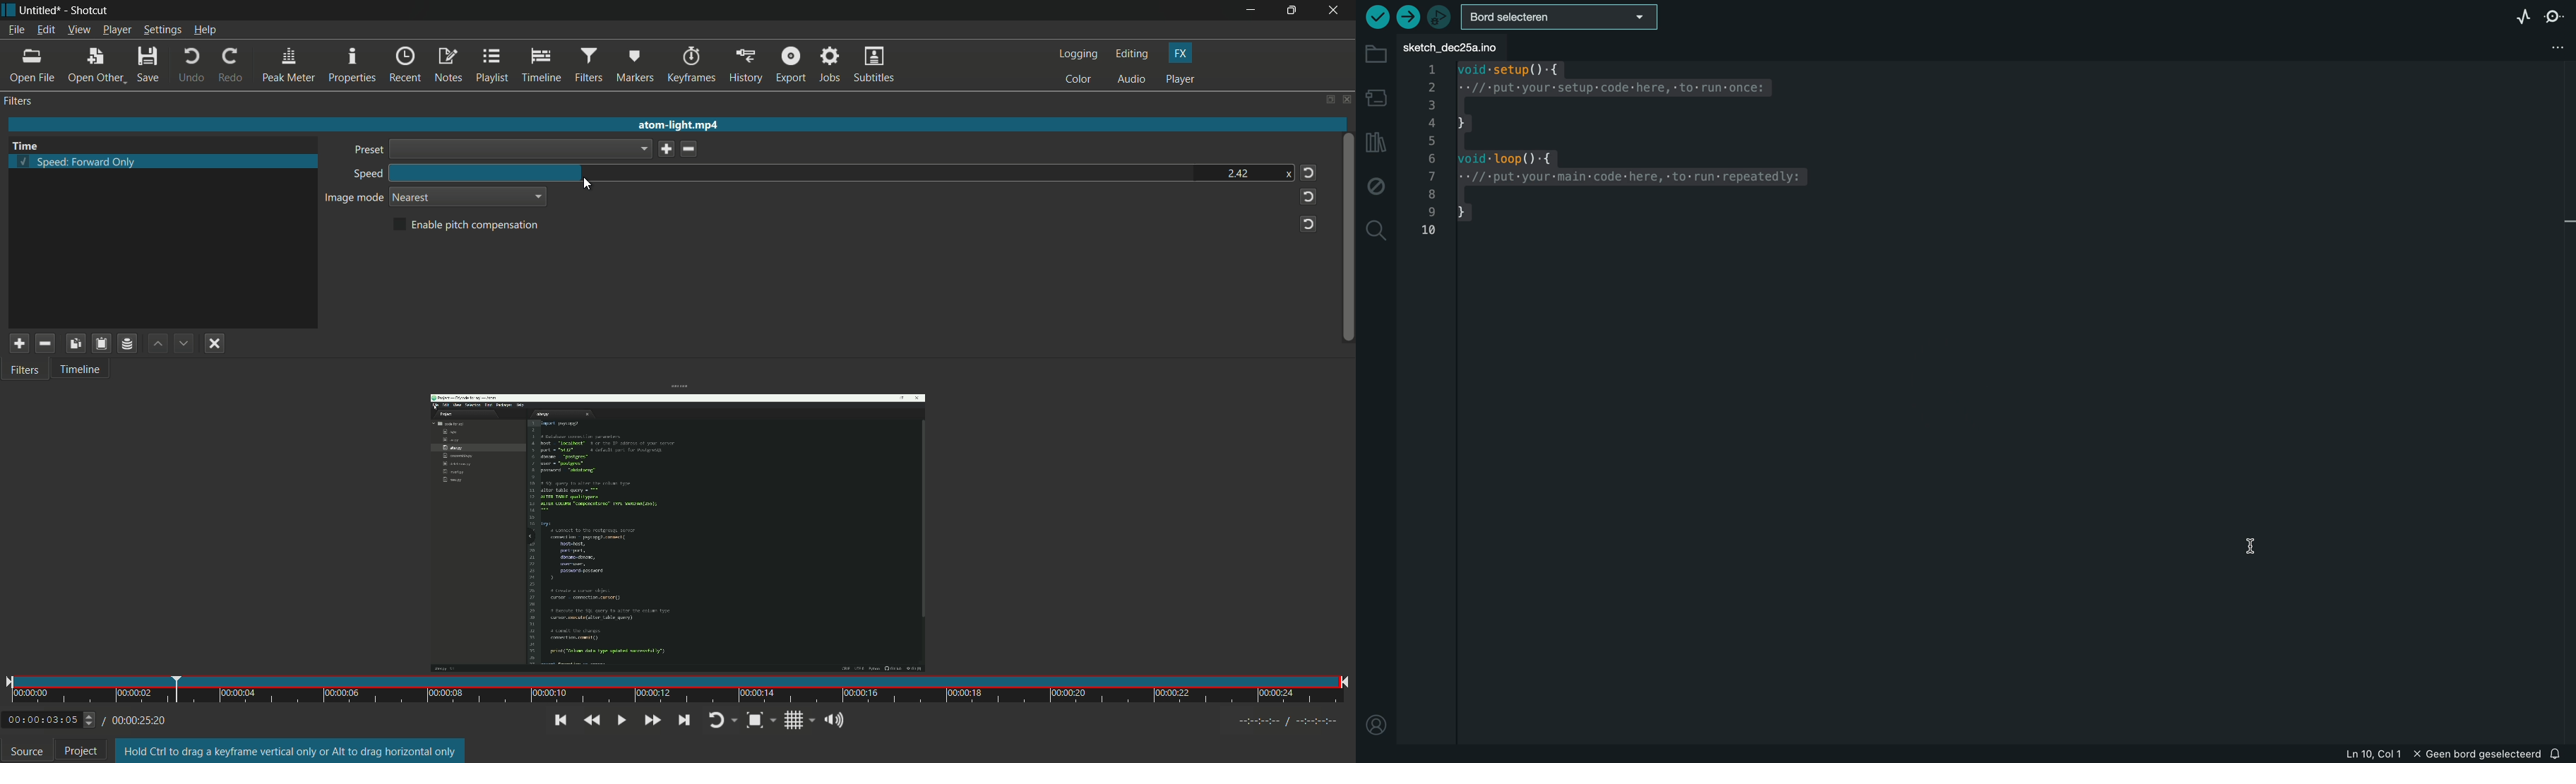  Describe the element at coordinates (1249, 10) in the screenshot. I see `minimize` at that location.